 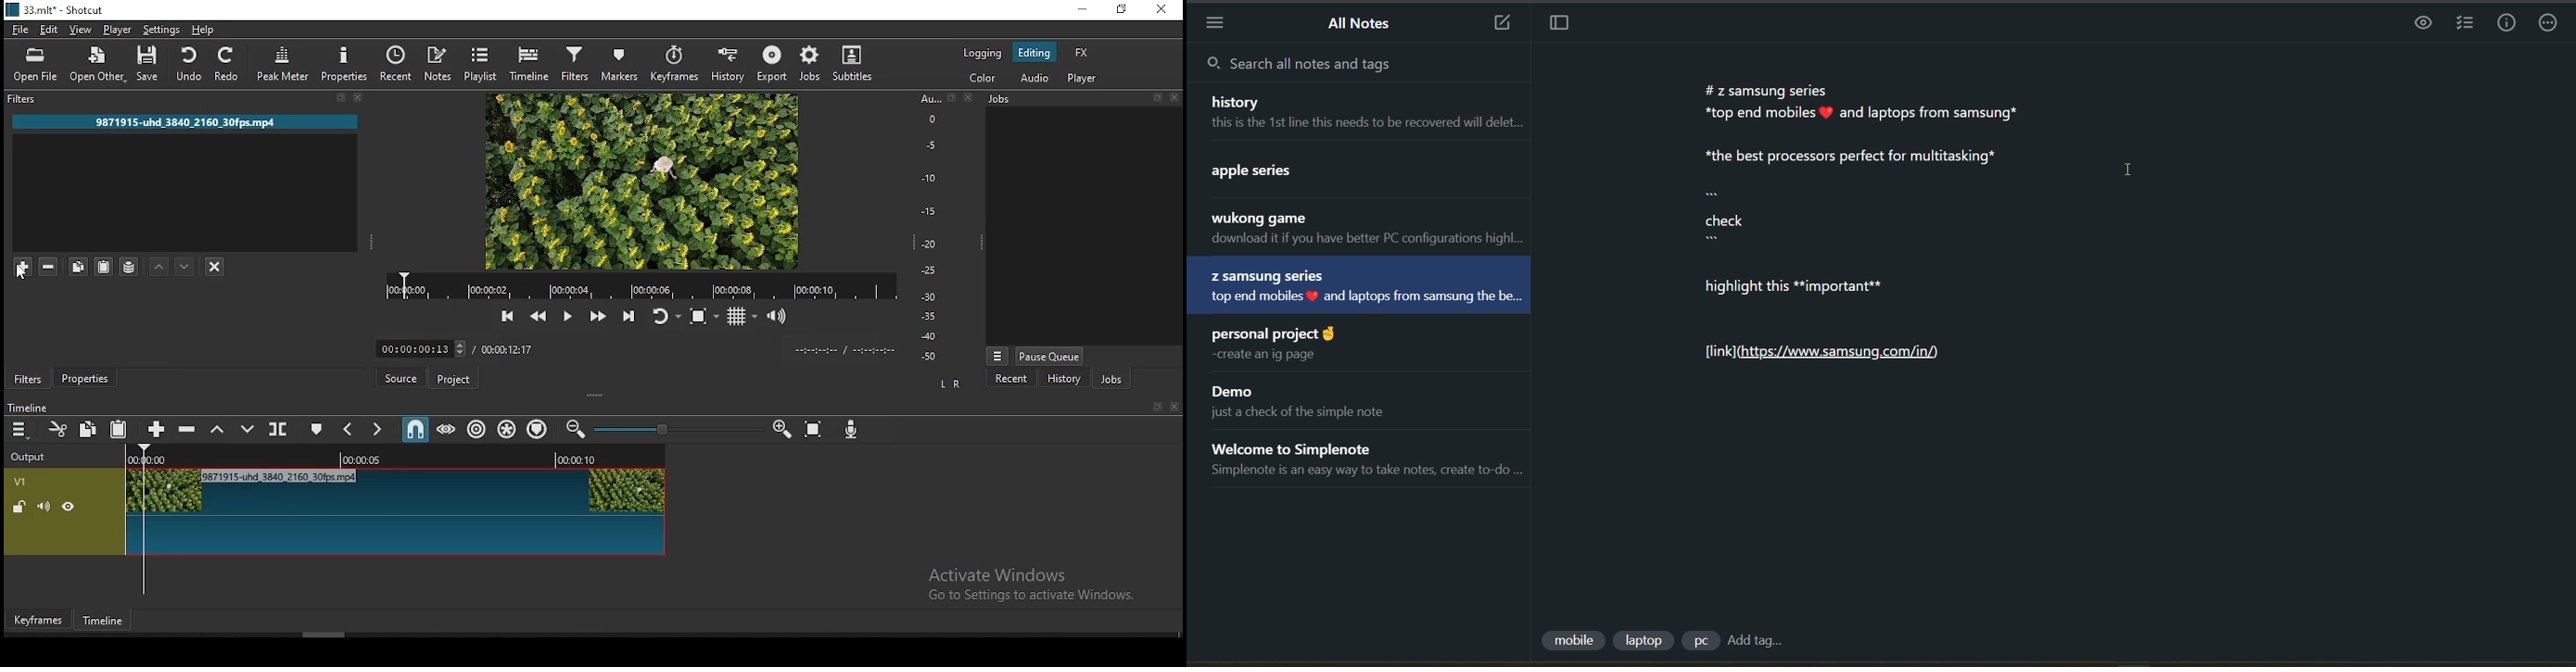 I want to click on scrub while dragging, so click(x=444, y=429).